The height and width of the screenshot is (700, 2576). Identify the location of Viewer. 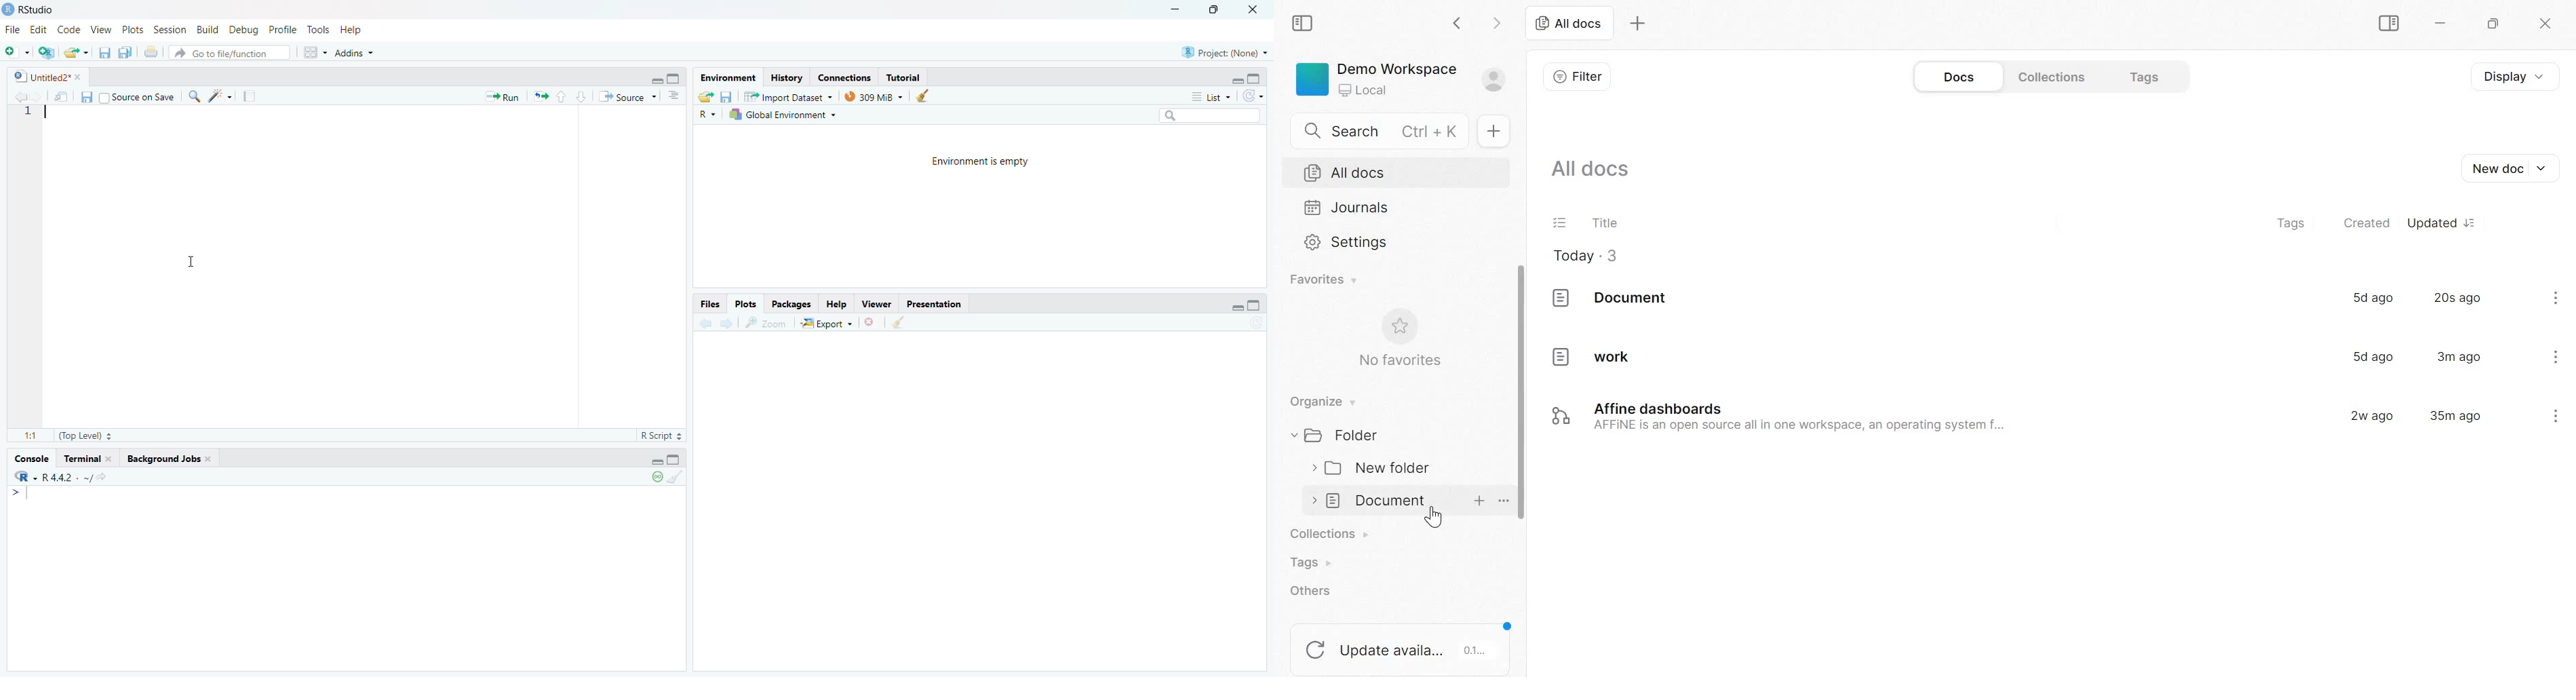
(878, 304).